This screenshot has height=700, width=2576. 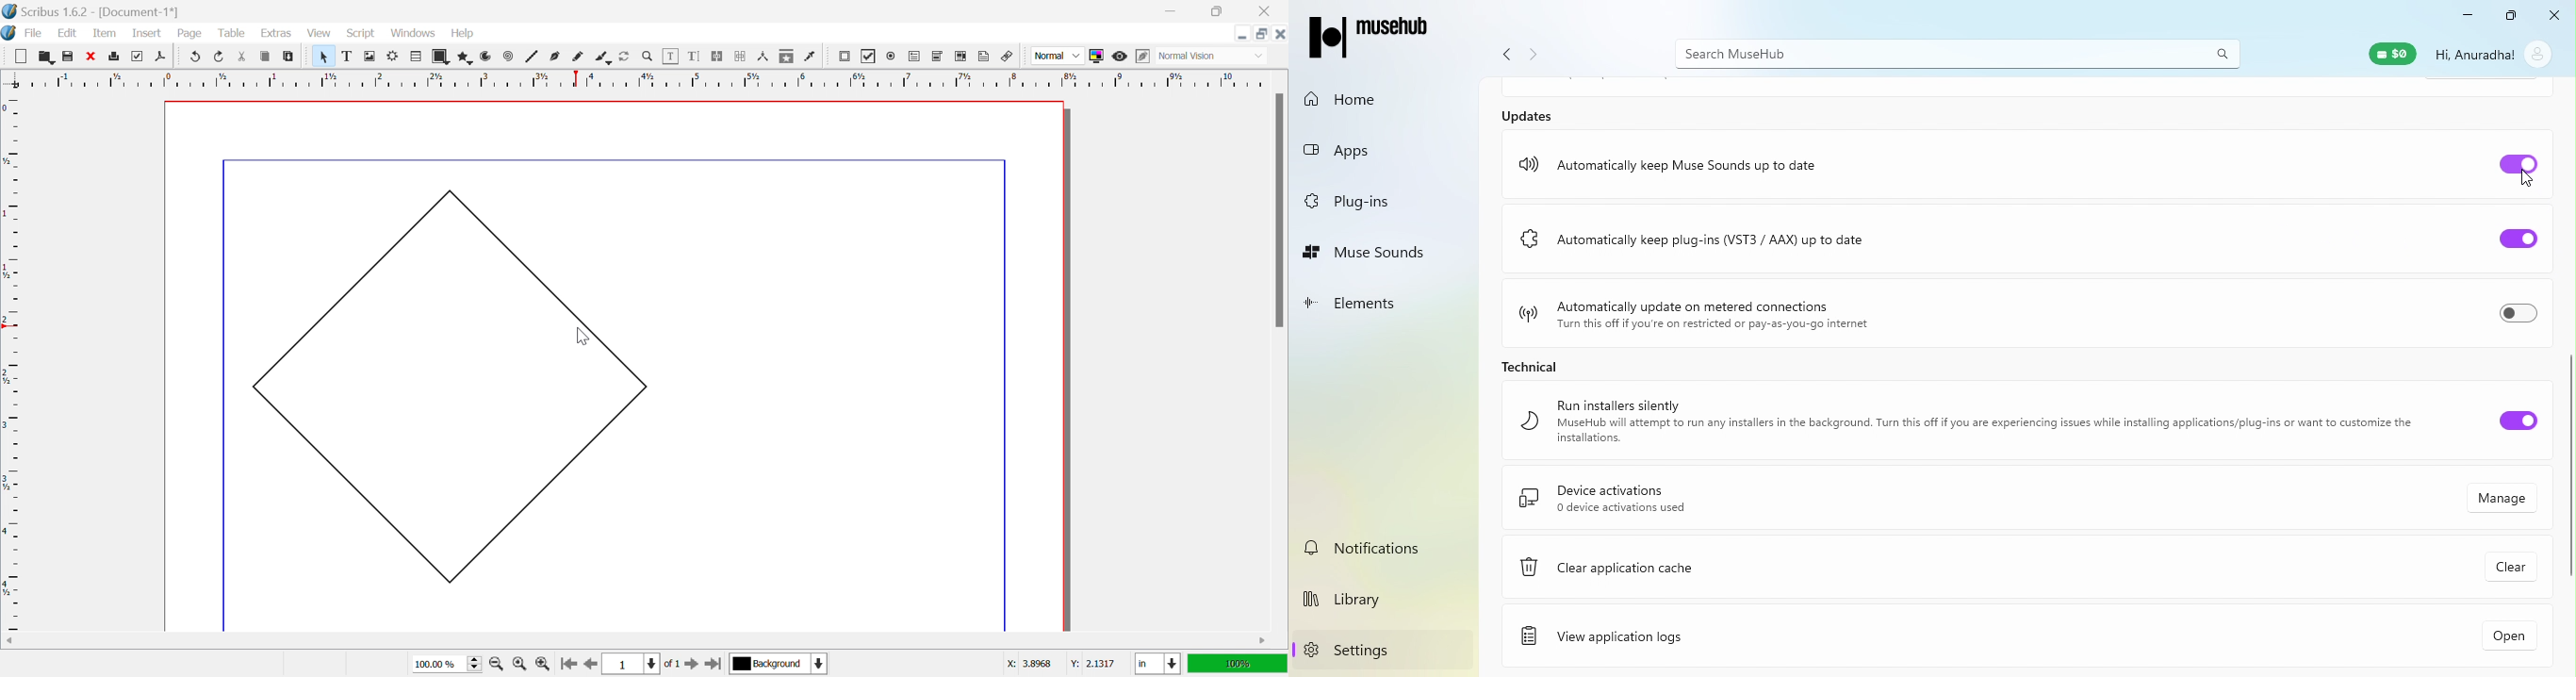 What do you see at coordinates (1202, 56) in the screenshot?
I see `normal vision` at bounding box center [1202, 56].